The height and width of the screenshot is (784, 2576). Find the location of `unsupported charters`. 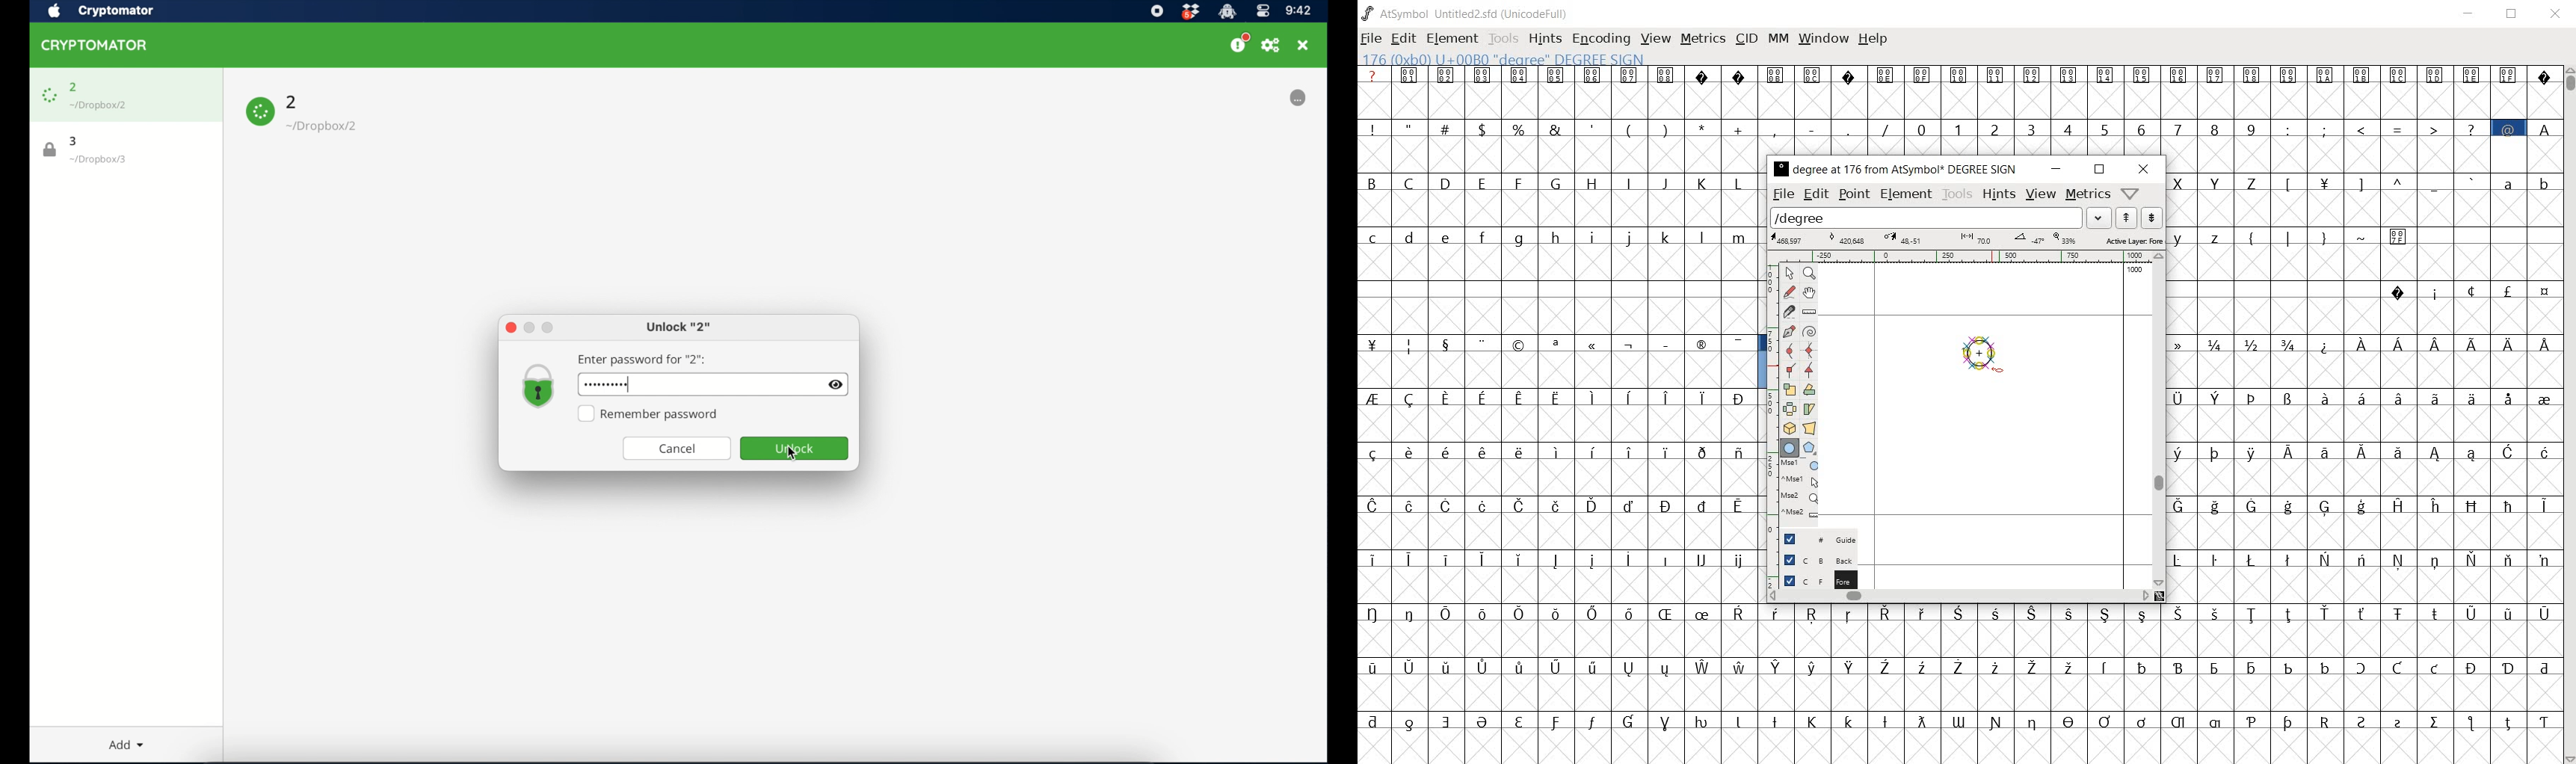

unsupported charters is located at coordinates (1722, 74).